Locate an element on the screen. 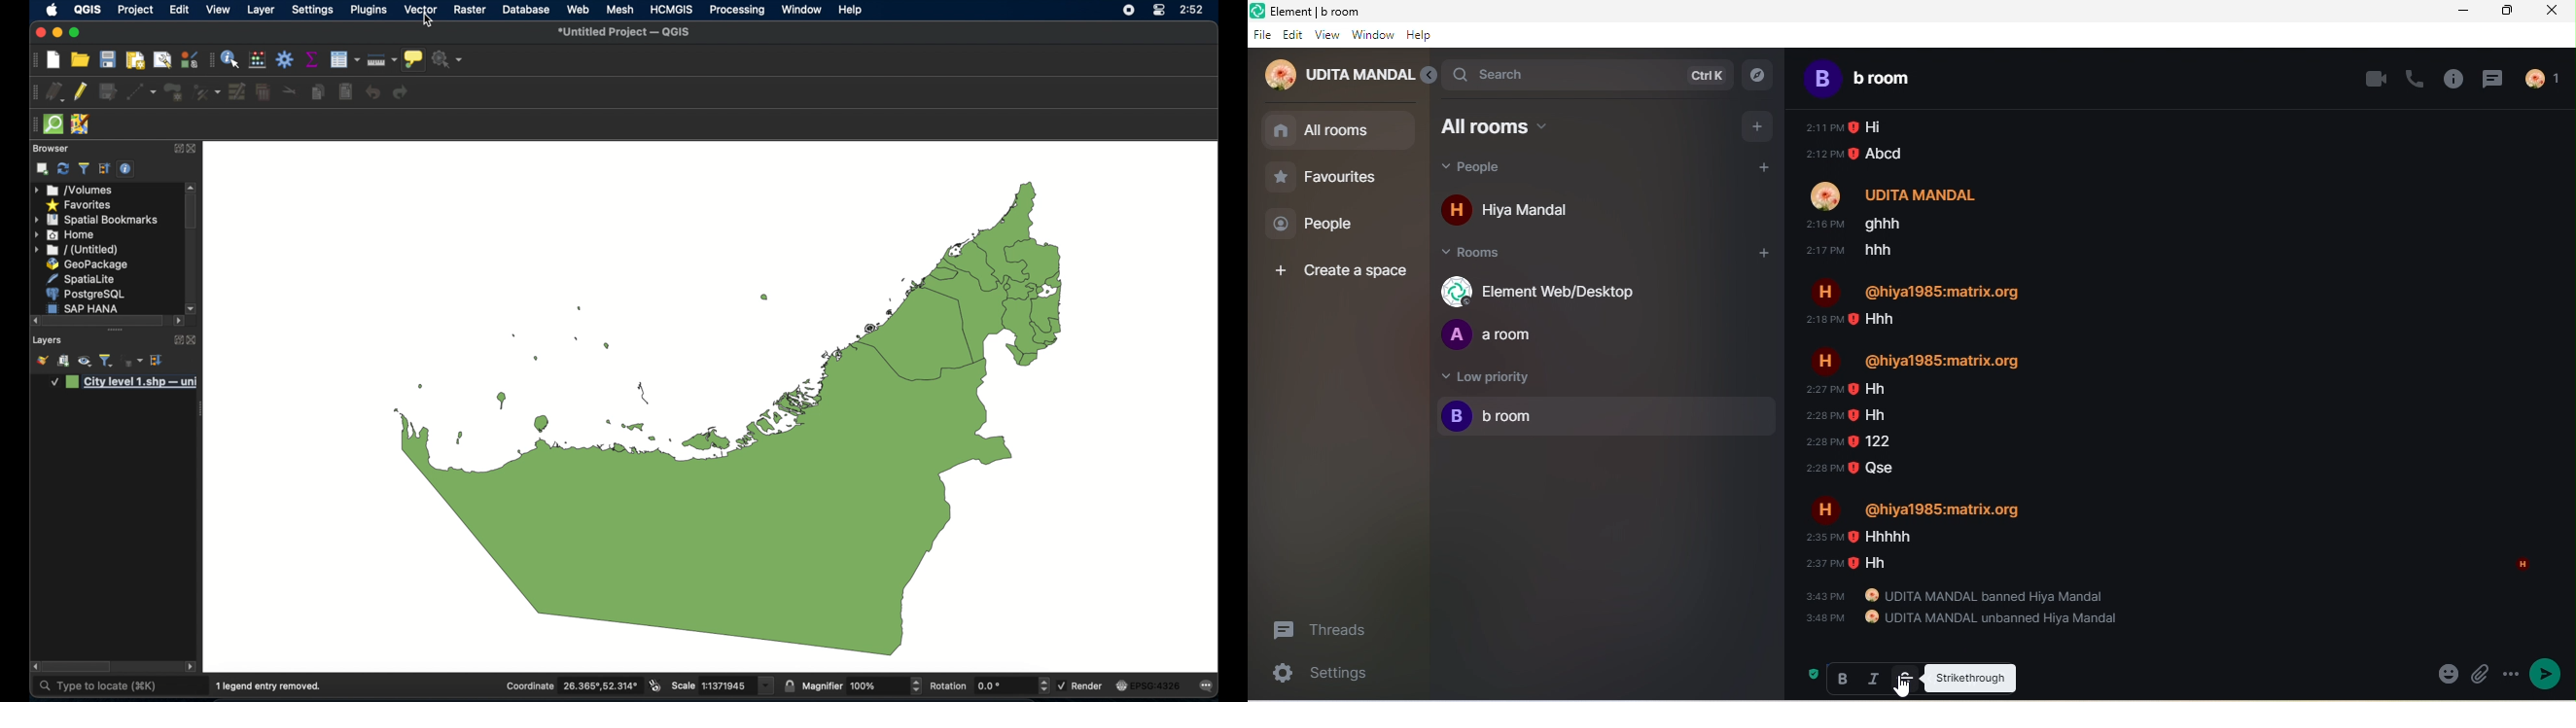  cut features is located at coordinates (289, 91).